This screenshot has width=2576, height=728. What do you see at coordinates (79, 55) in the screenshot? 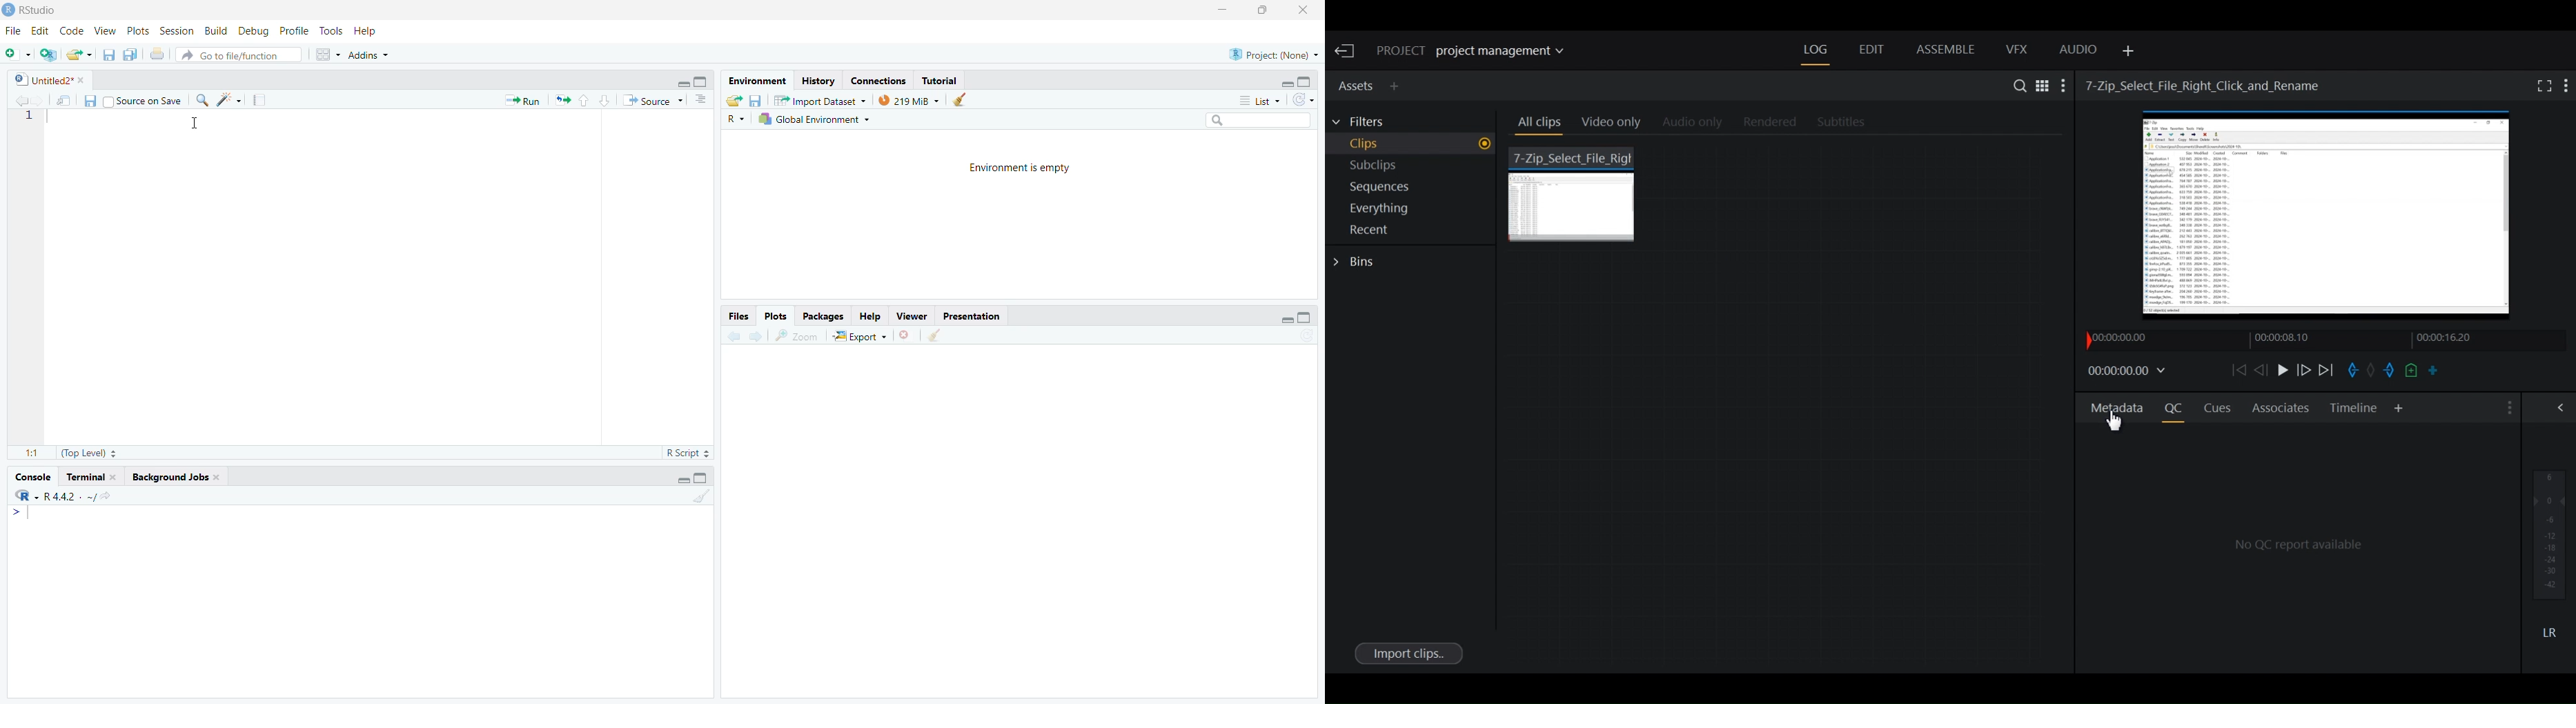
I see `Open an existing file` at bounding box center [79, 55].